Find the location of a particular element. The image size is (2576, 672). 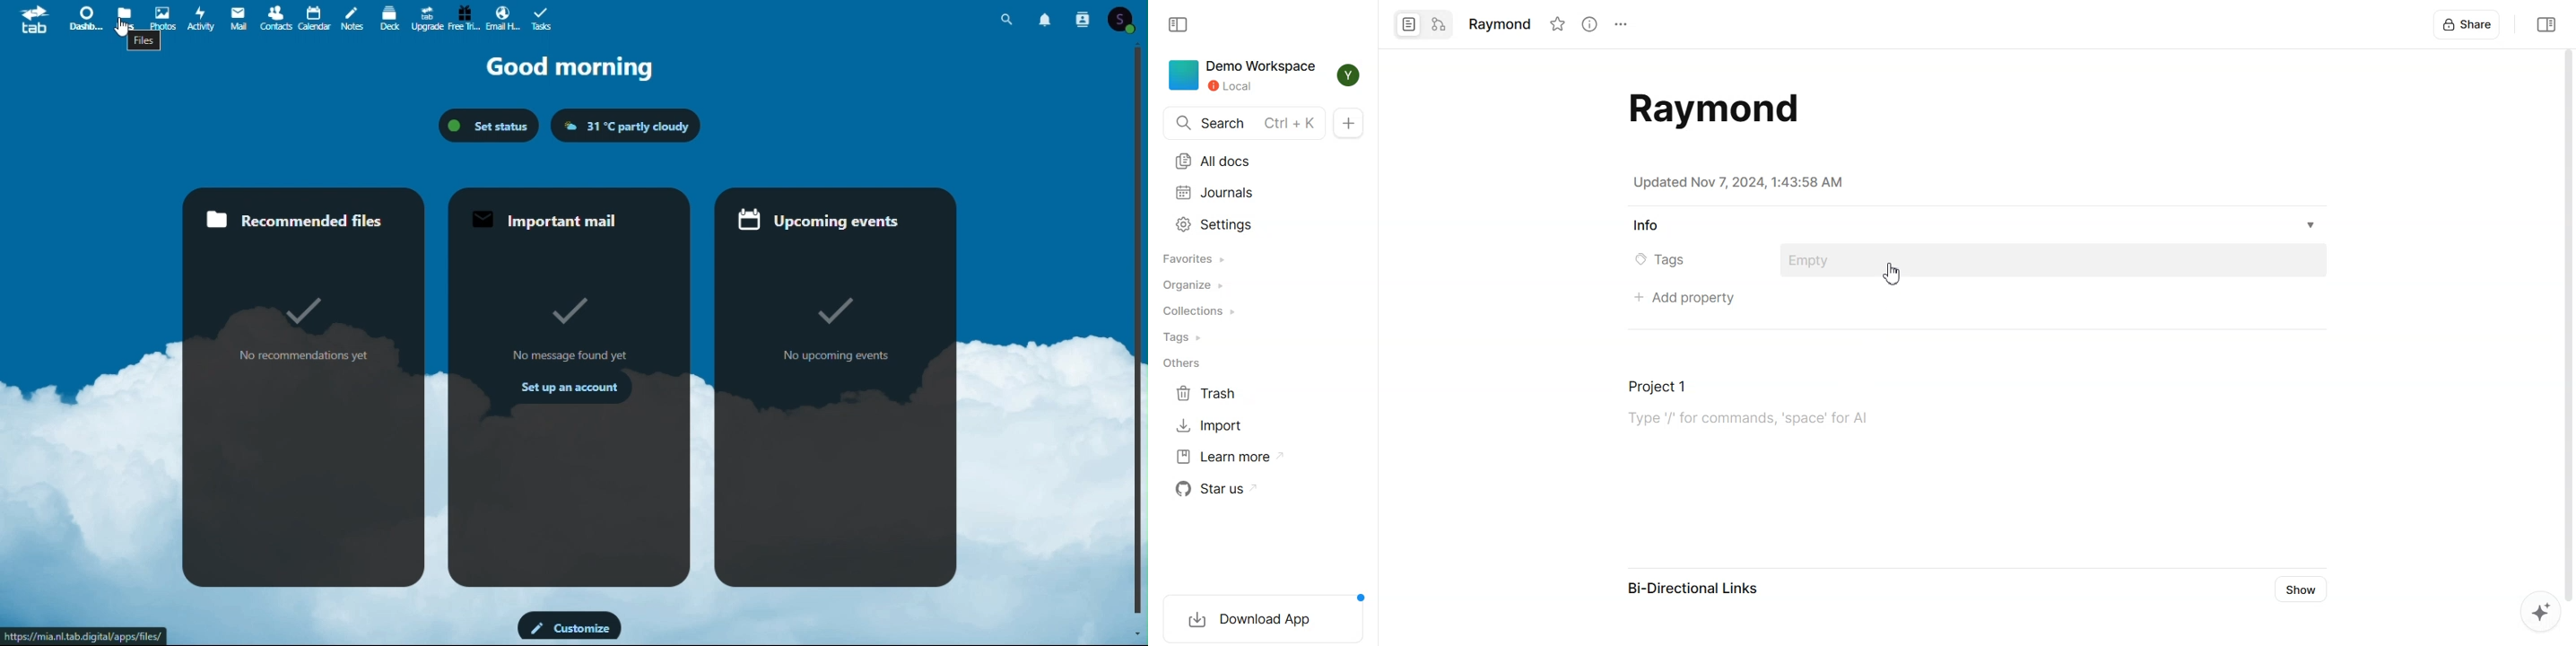

Important mail is located at coordinates (565, 219).